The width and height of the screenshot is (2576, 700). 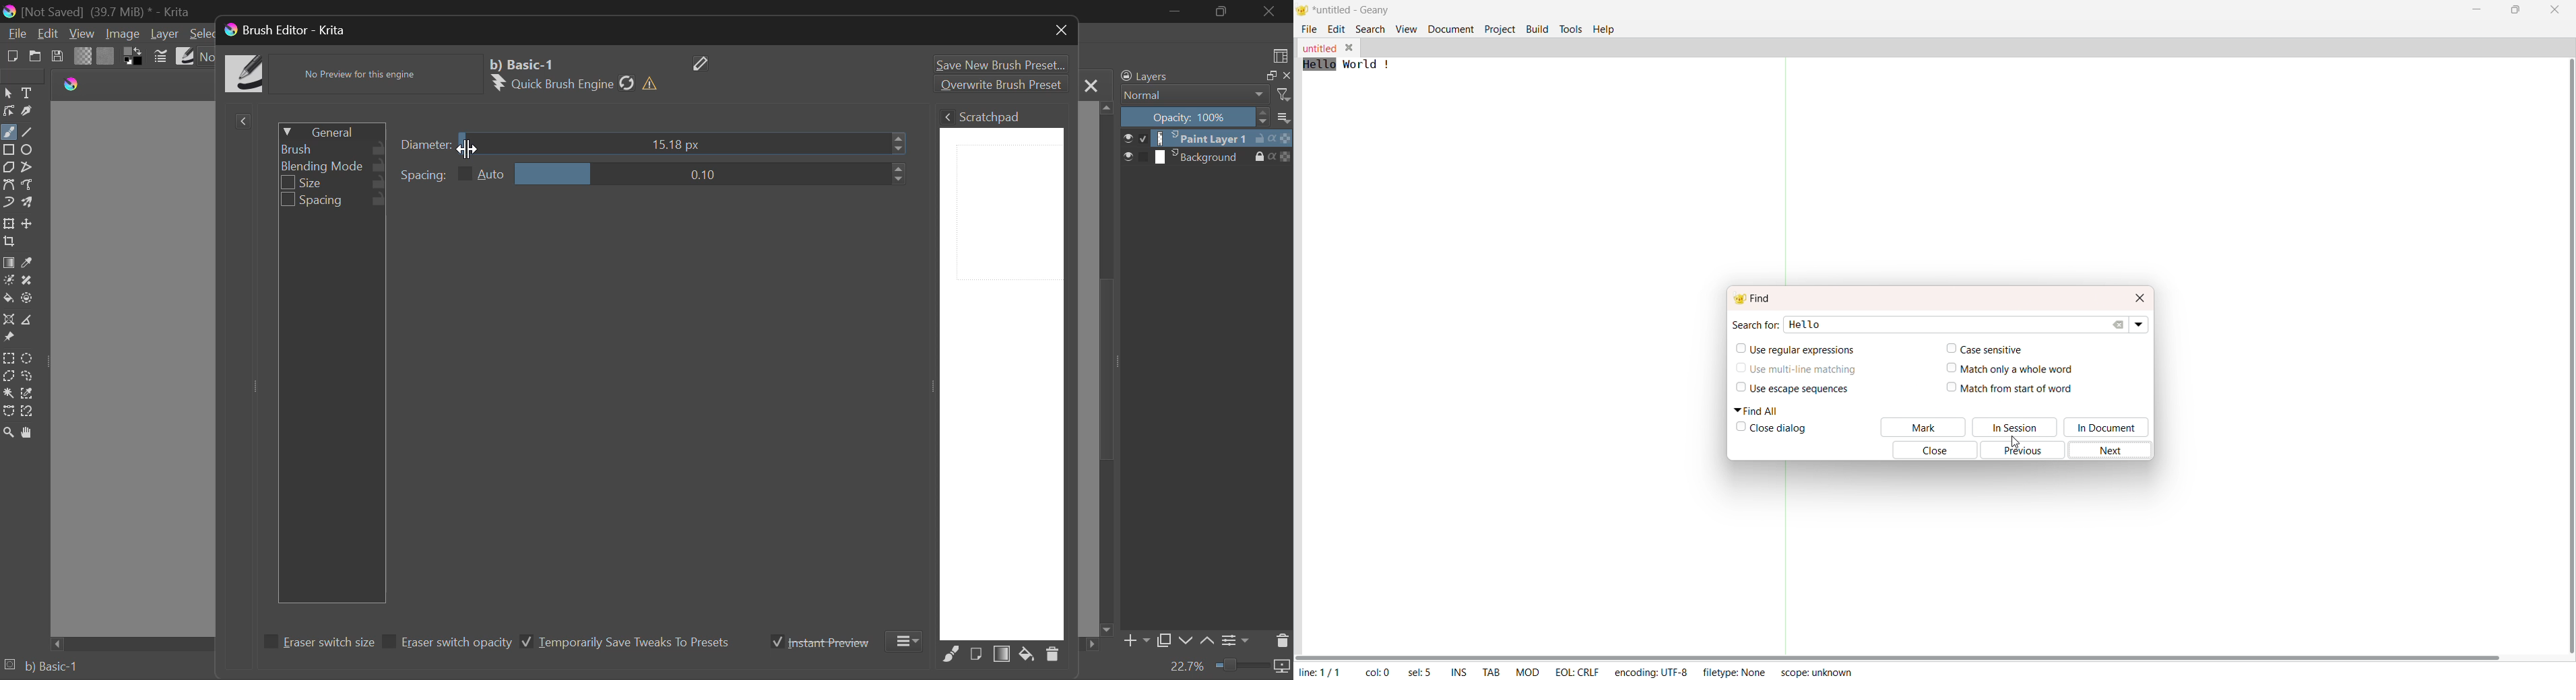 I want to click on Selected Brush, so click(x=525, y=63).